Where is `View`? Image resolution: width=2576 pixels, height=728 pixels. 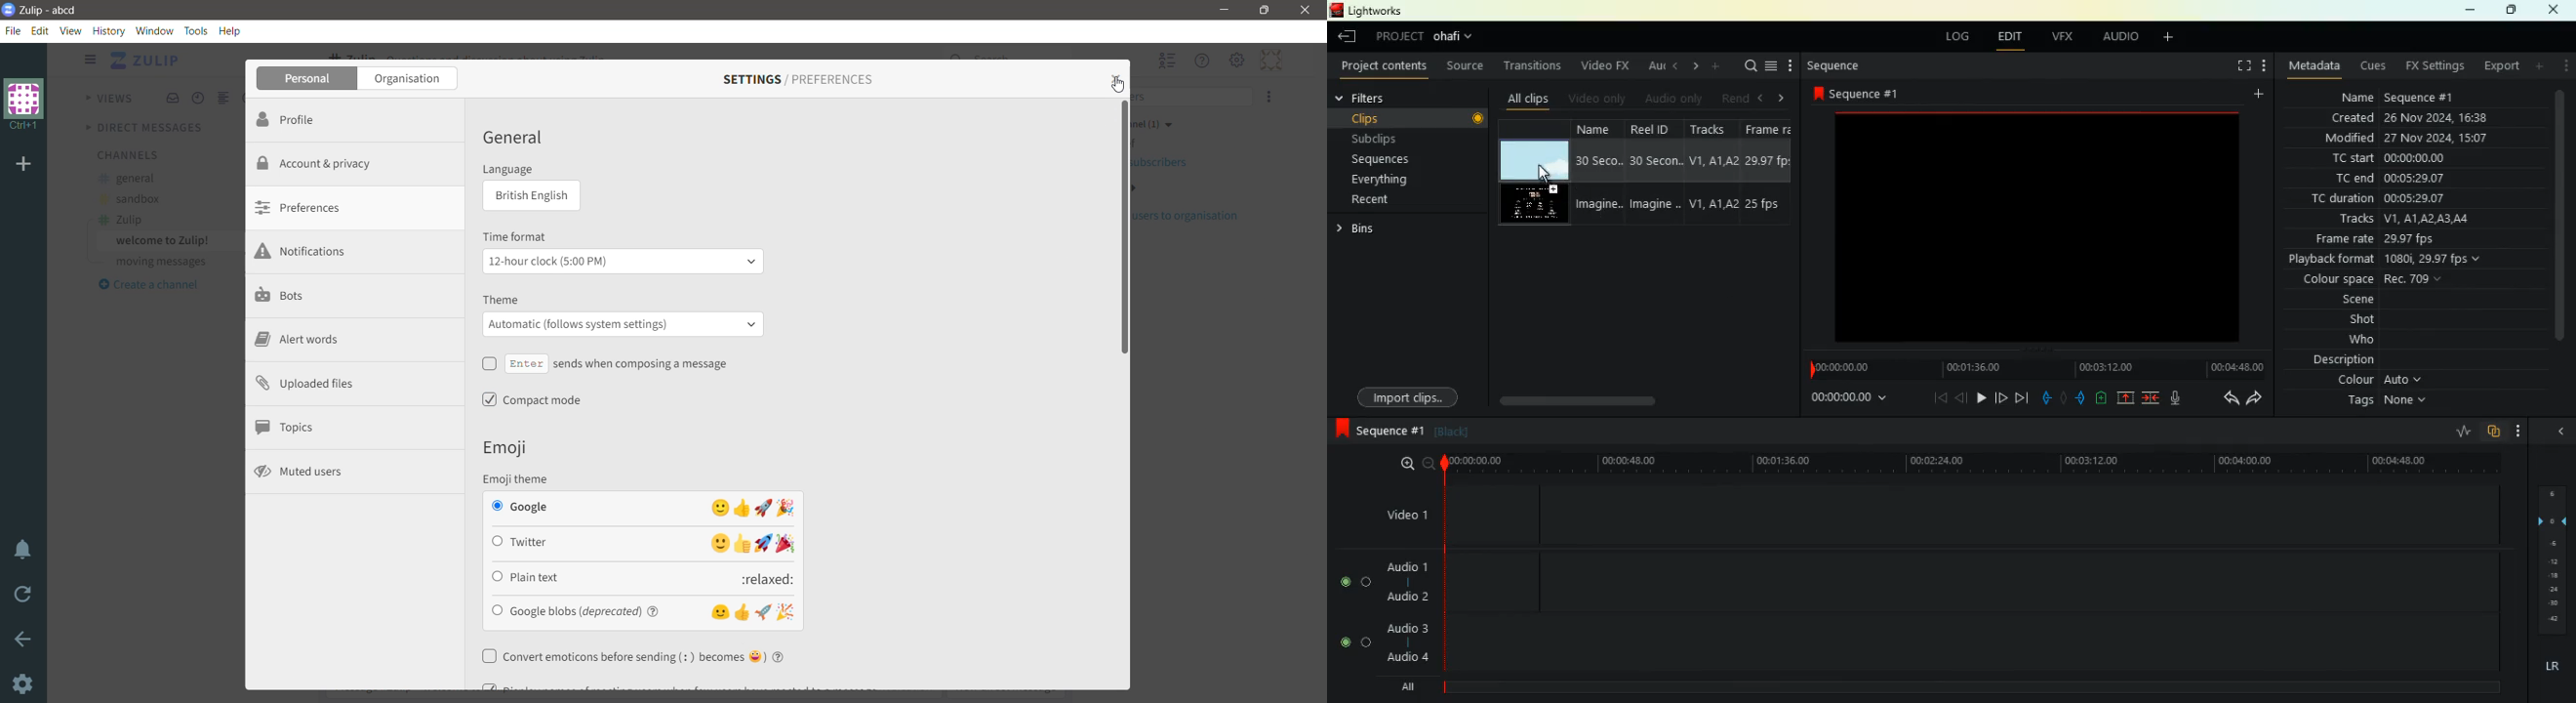 View is located at coordinates (71, 30).